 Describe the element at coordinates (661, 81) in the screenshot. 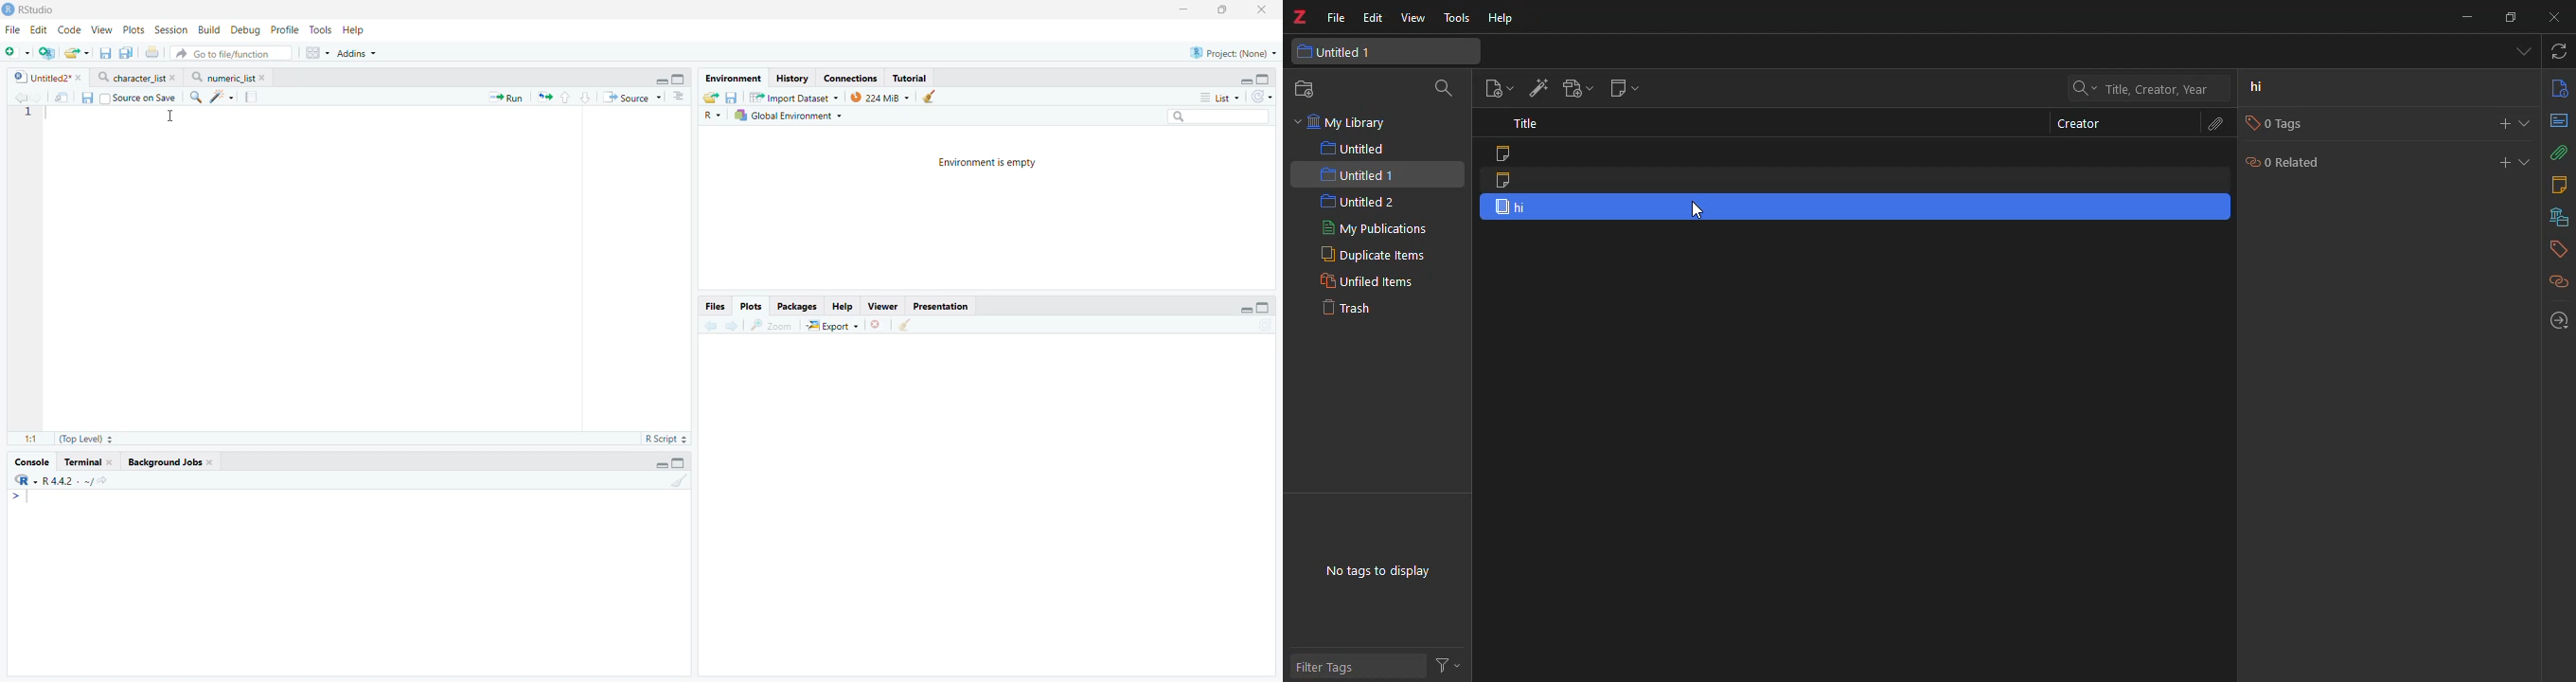

I see `Hide` at that location.